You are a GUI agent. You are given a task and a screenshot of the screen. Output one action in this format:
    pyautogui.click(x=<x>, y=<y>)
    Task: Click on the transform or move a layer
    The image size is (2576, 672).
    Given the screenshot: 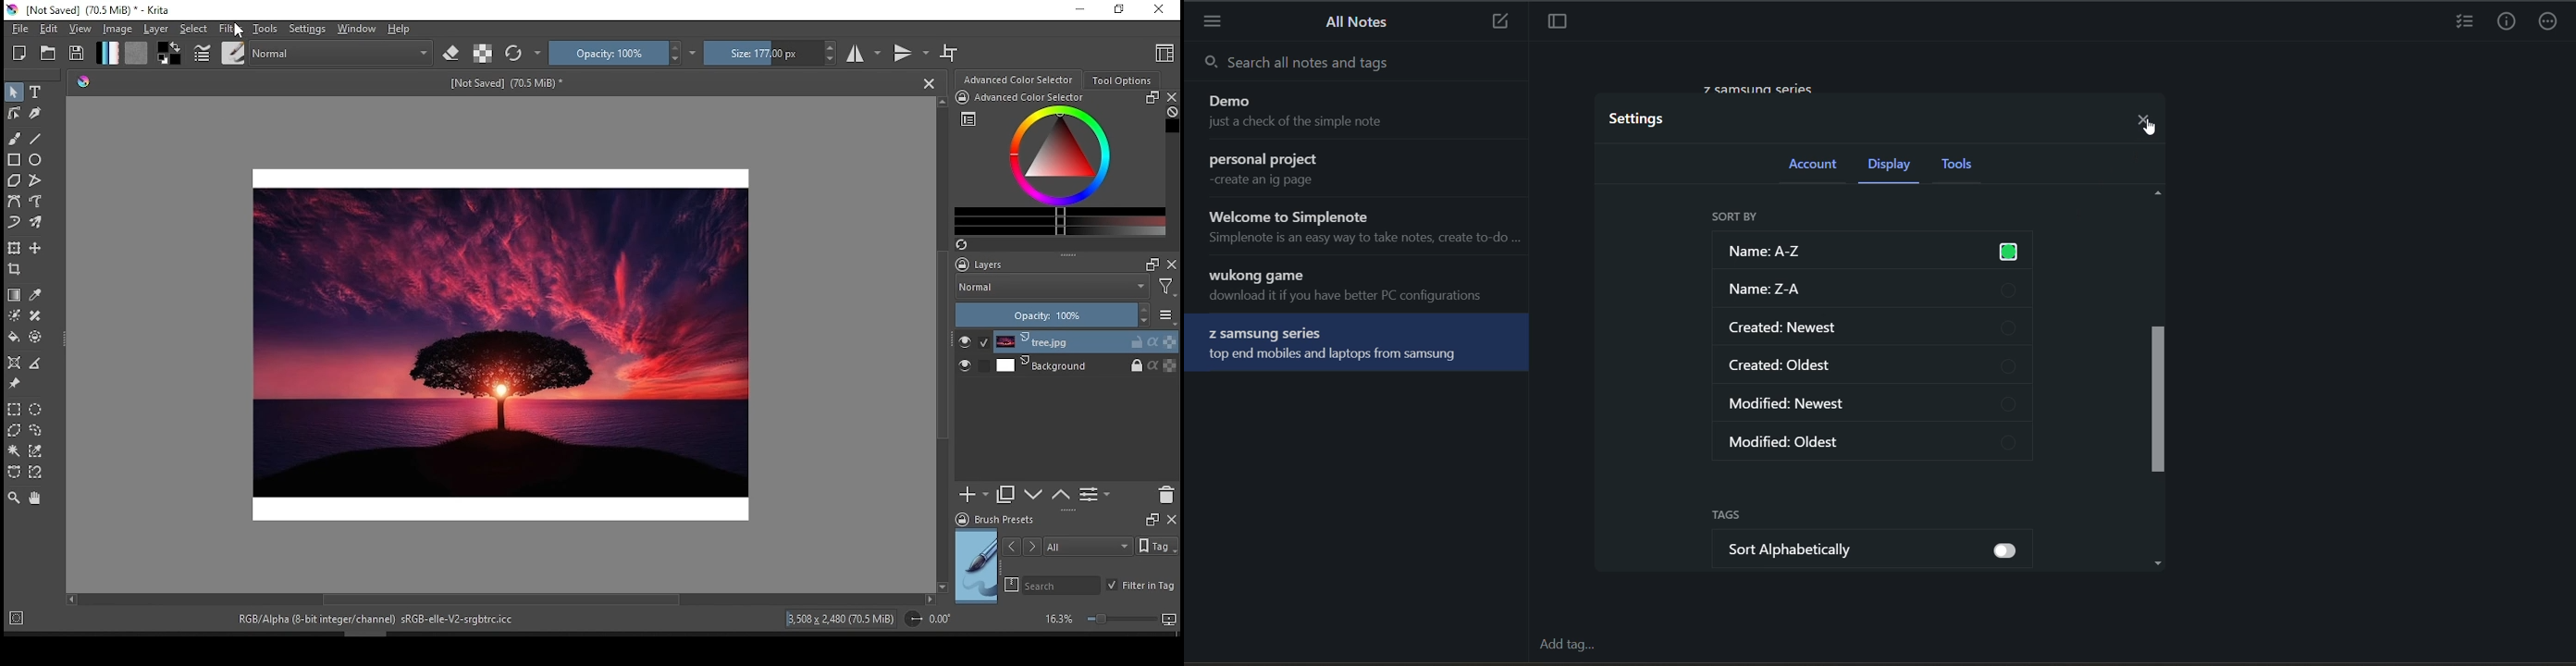 What is the action you would take?
    pyautogui.click(x=14, y=248)
    